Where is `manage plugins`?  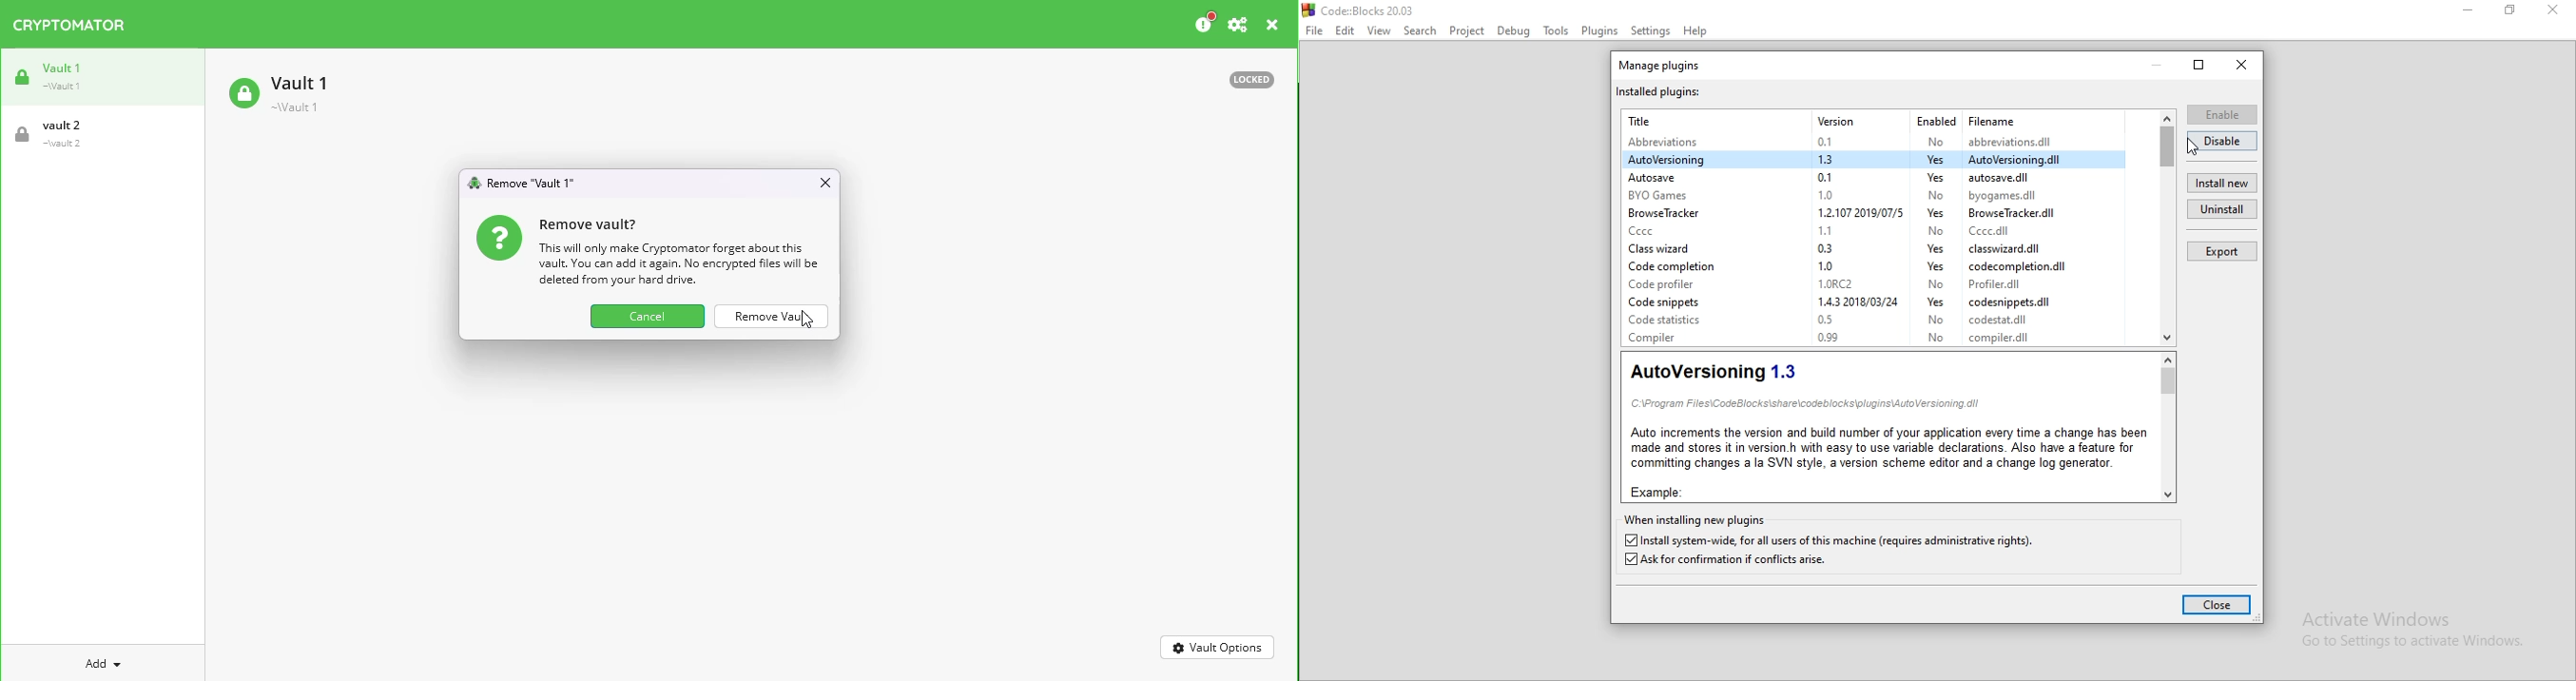
manage plugins is located at coordinates (1664, 65).